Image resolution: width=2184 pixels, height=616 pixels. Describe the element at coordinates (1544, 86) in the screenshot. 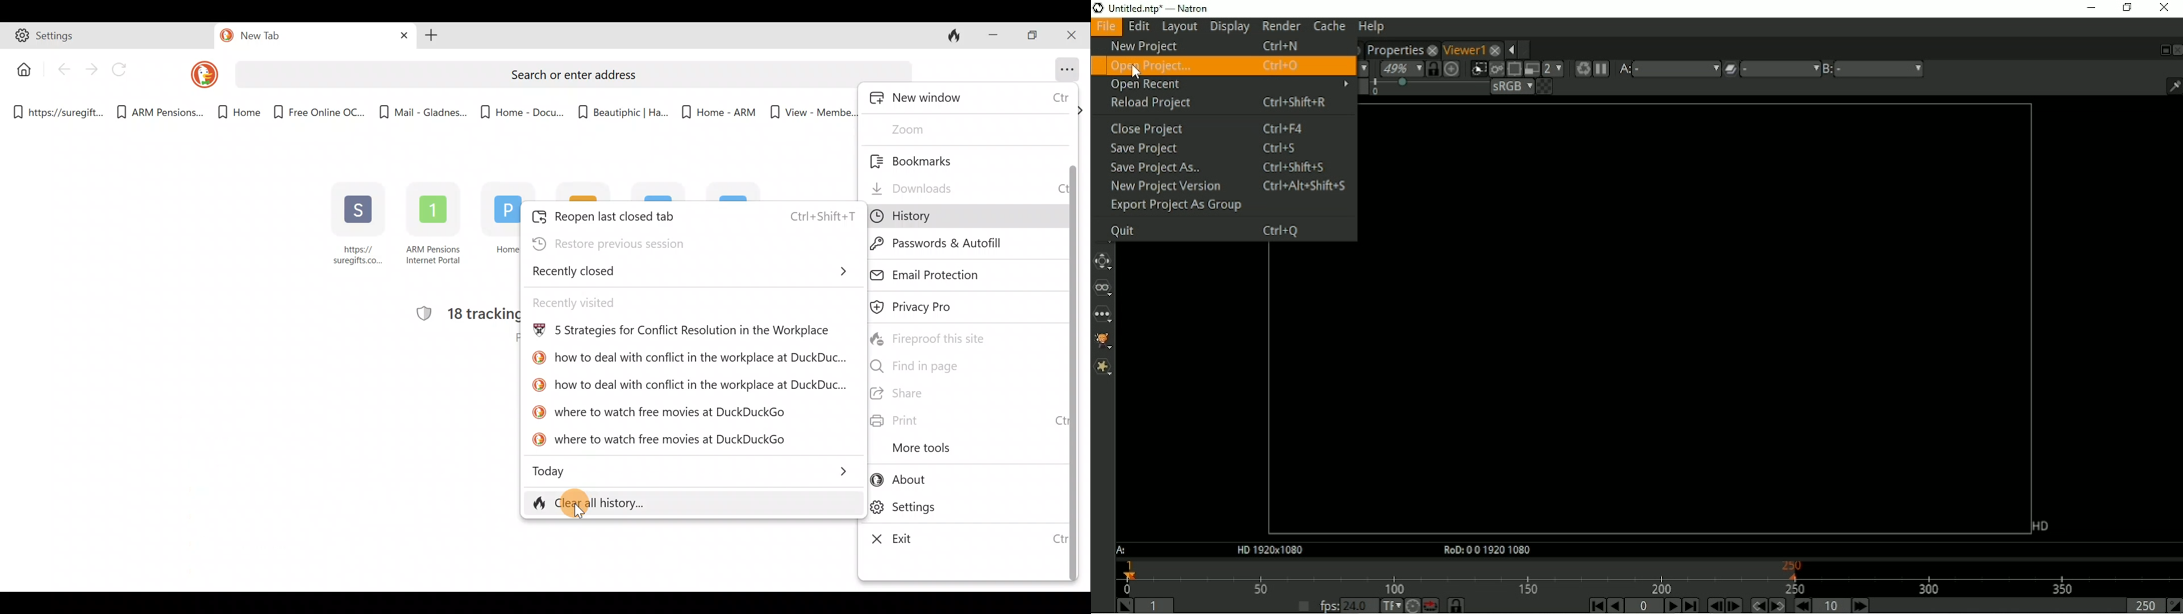

I see `Checkerboard` at that location.